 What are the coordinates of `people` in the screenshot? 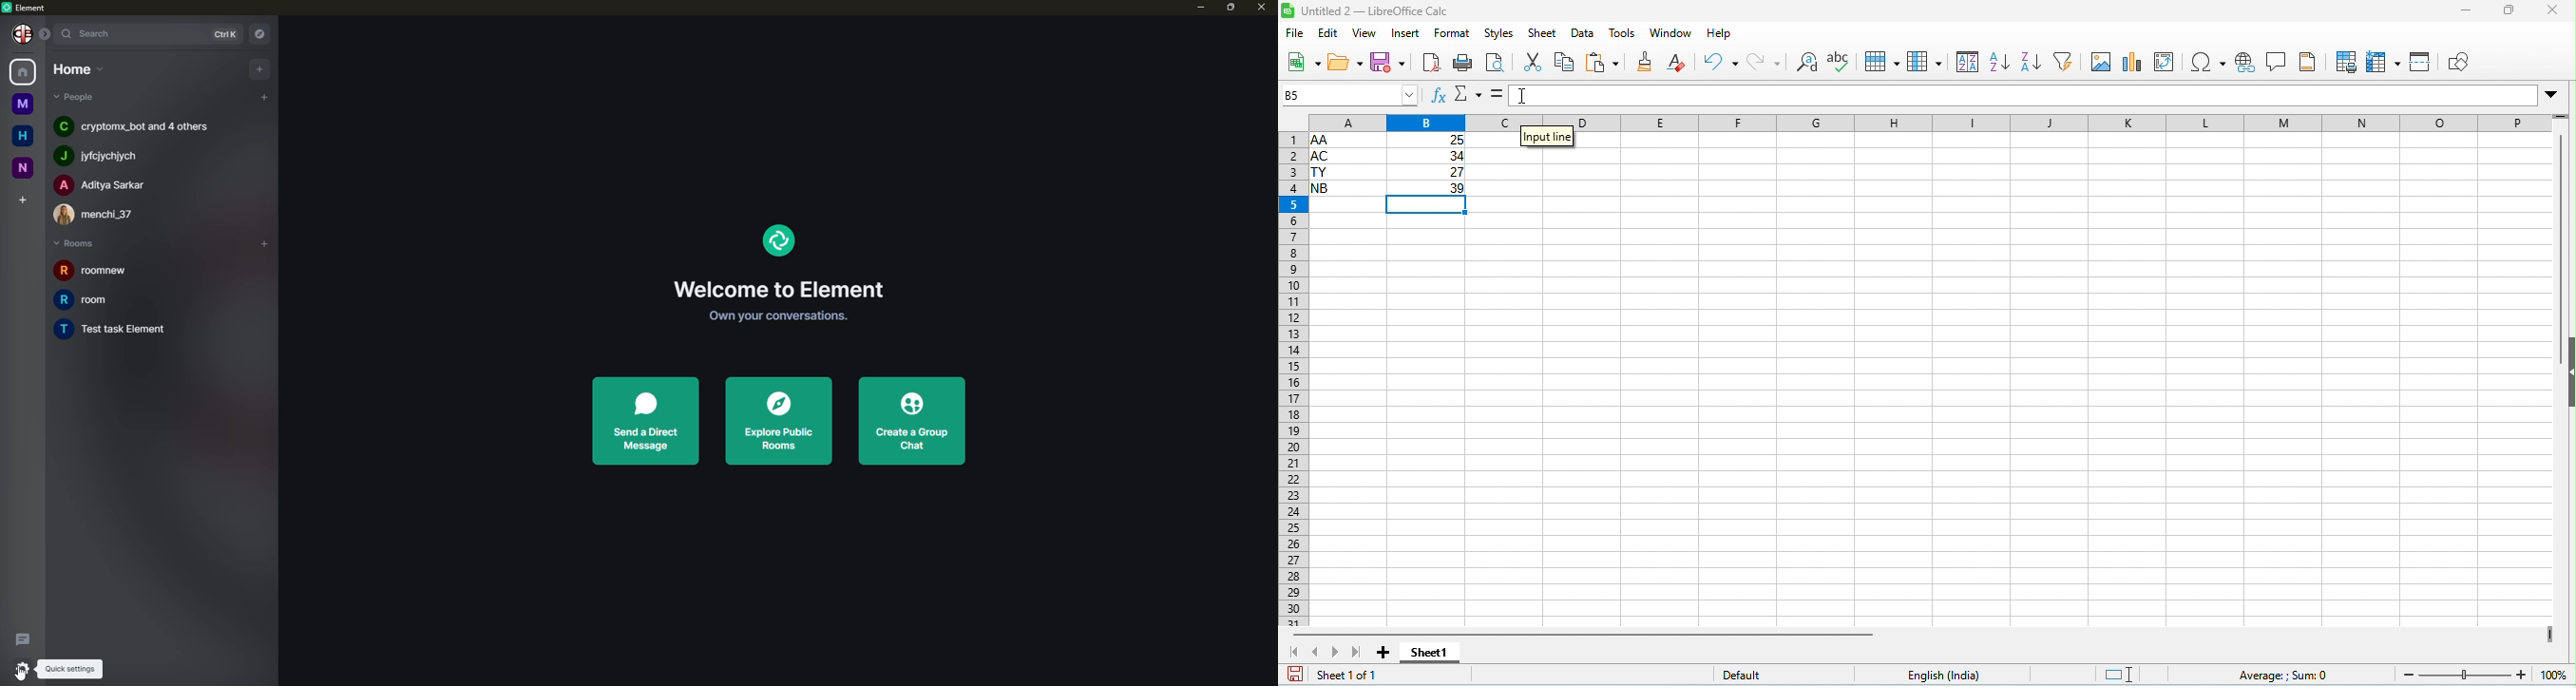 It's located at (102, 184).